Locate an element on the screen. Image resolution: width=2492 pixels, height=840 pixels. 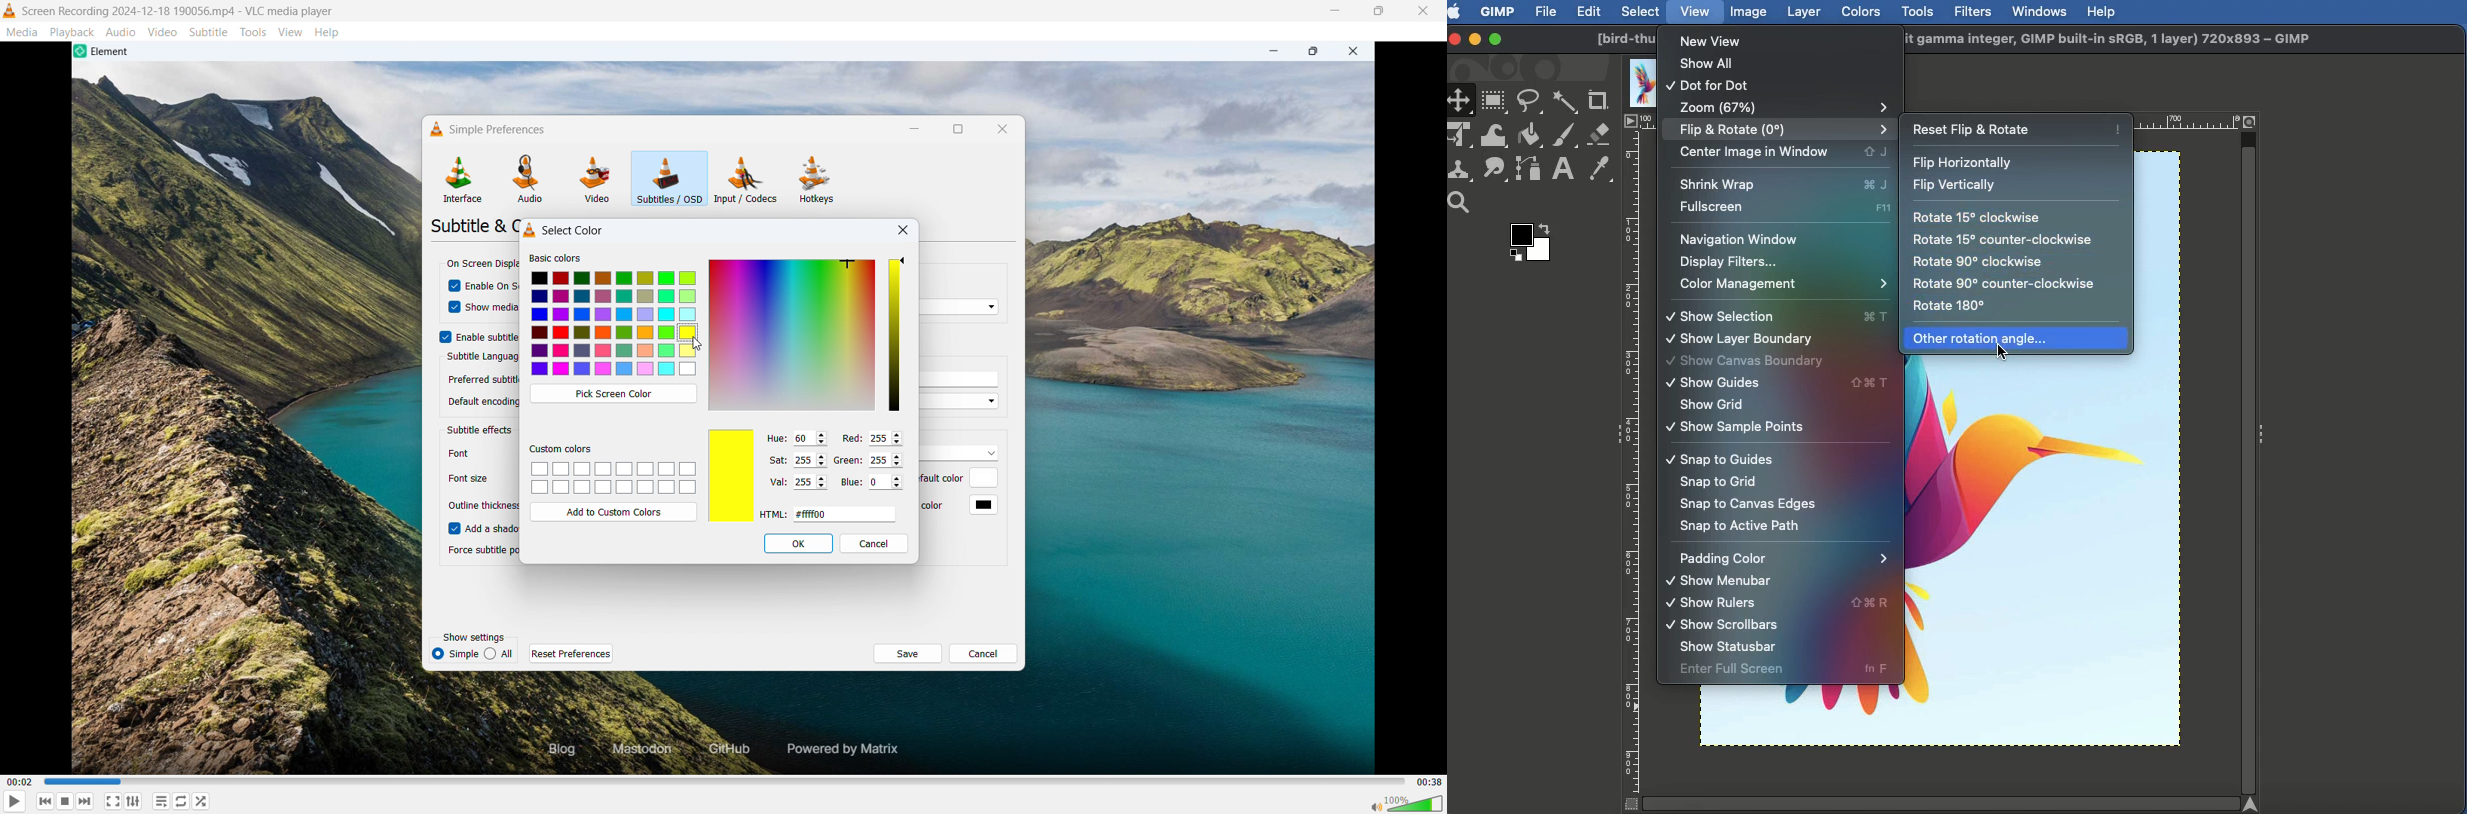
minimise dialogue box  is located at coordinates (915, 130).